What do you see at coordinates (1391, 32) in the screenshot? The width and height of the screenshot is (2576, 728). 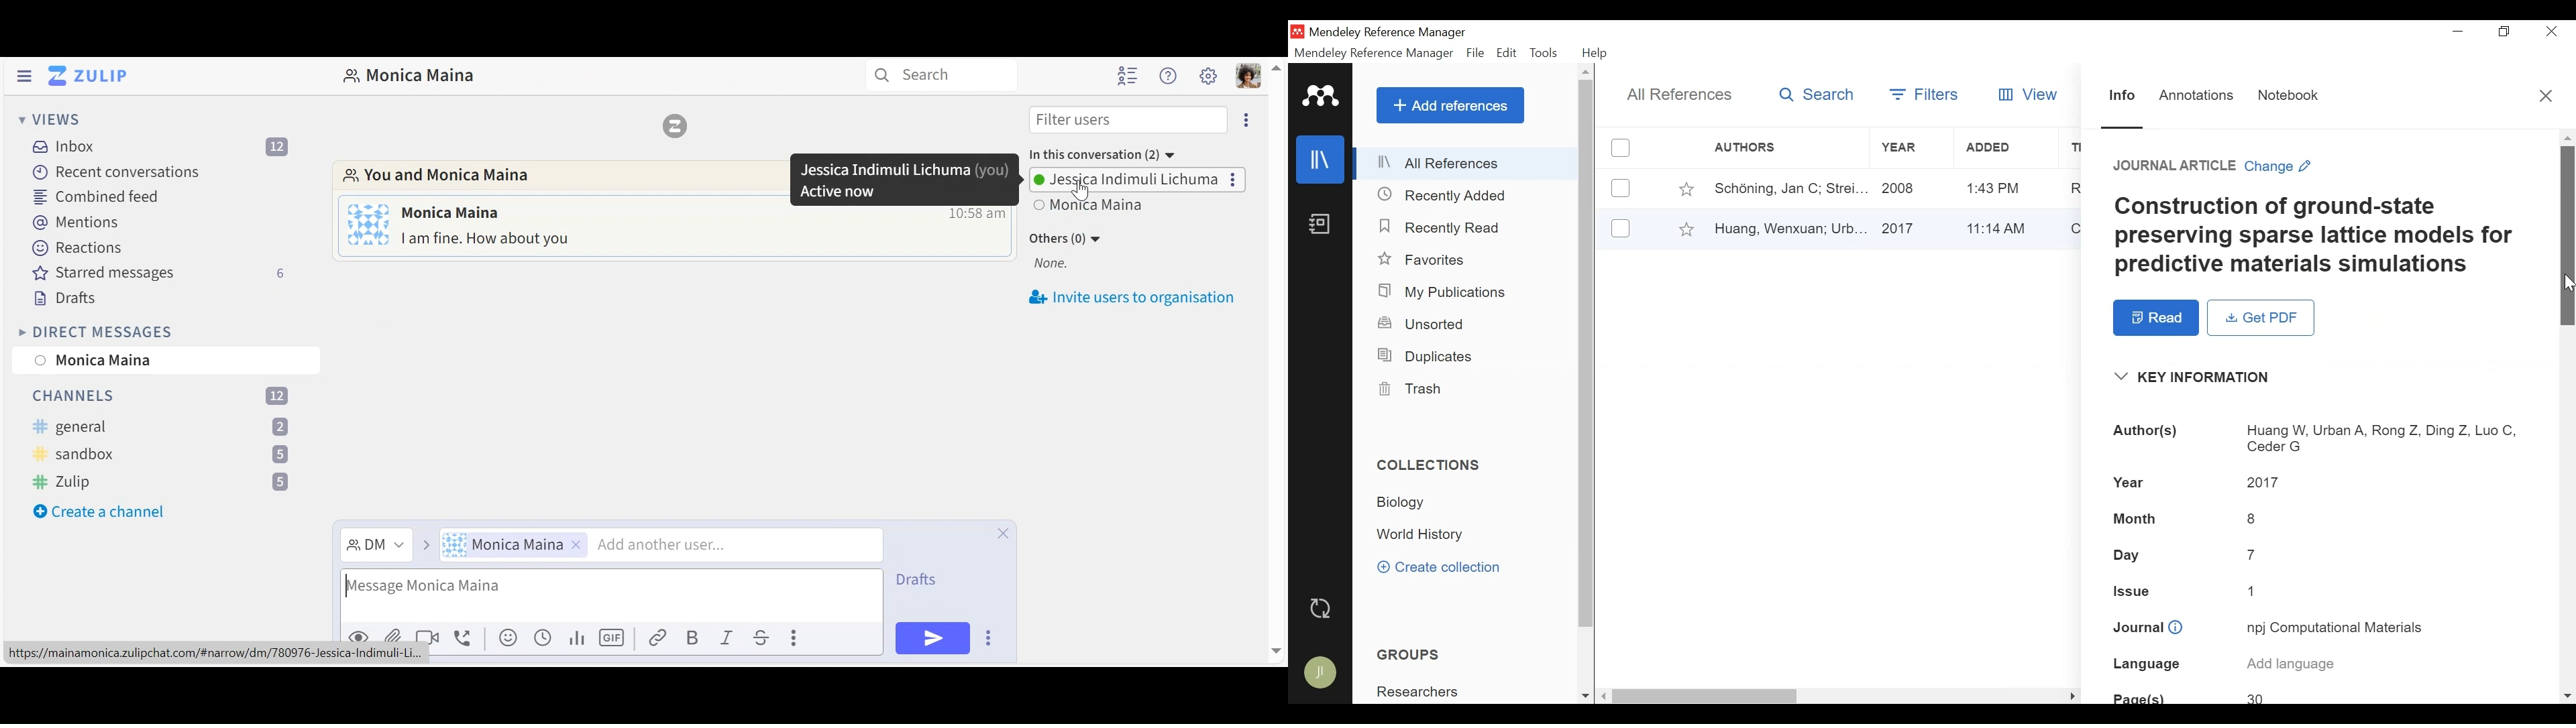 I see `Mendeley Reference Manager` at bounding box center [1391, 32].